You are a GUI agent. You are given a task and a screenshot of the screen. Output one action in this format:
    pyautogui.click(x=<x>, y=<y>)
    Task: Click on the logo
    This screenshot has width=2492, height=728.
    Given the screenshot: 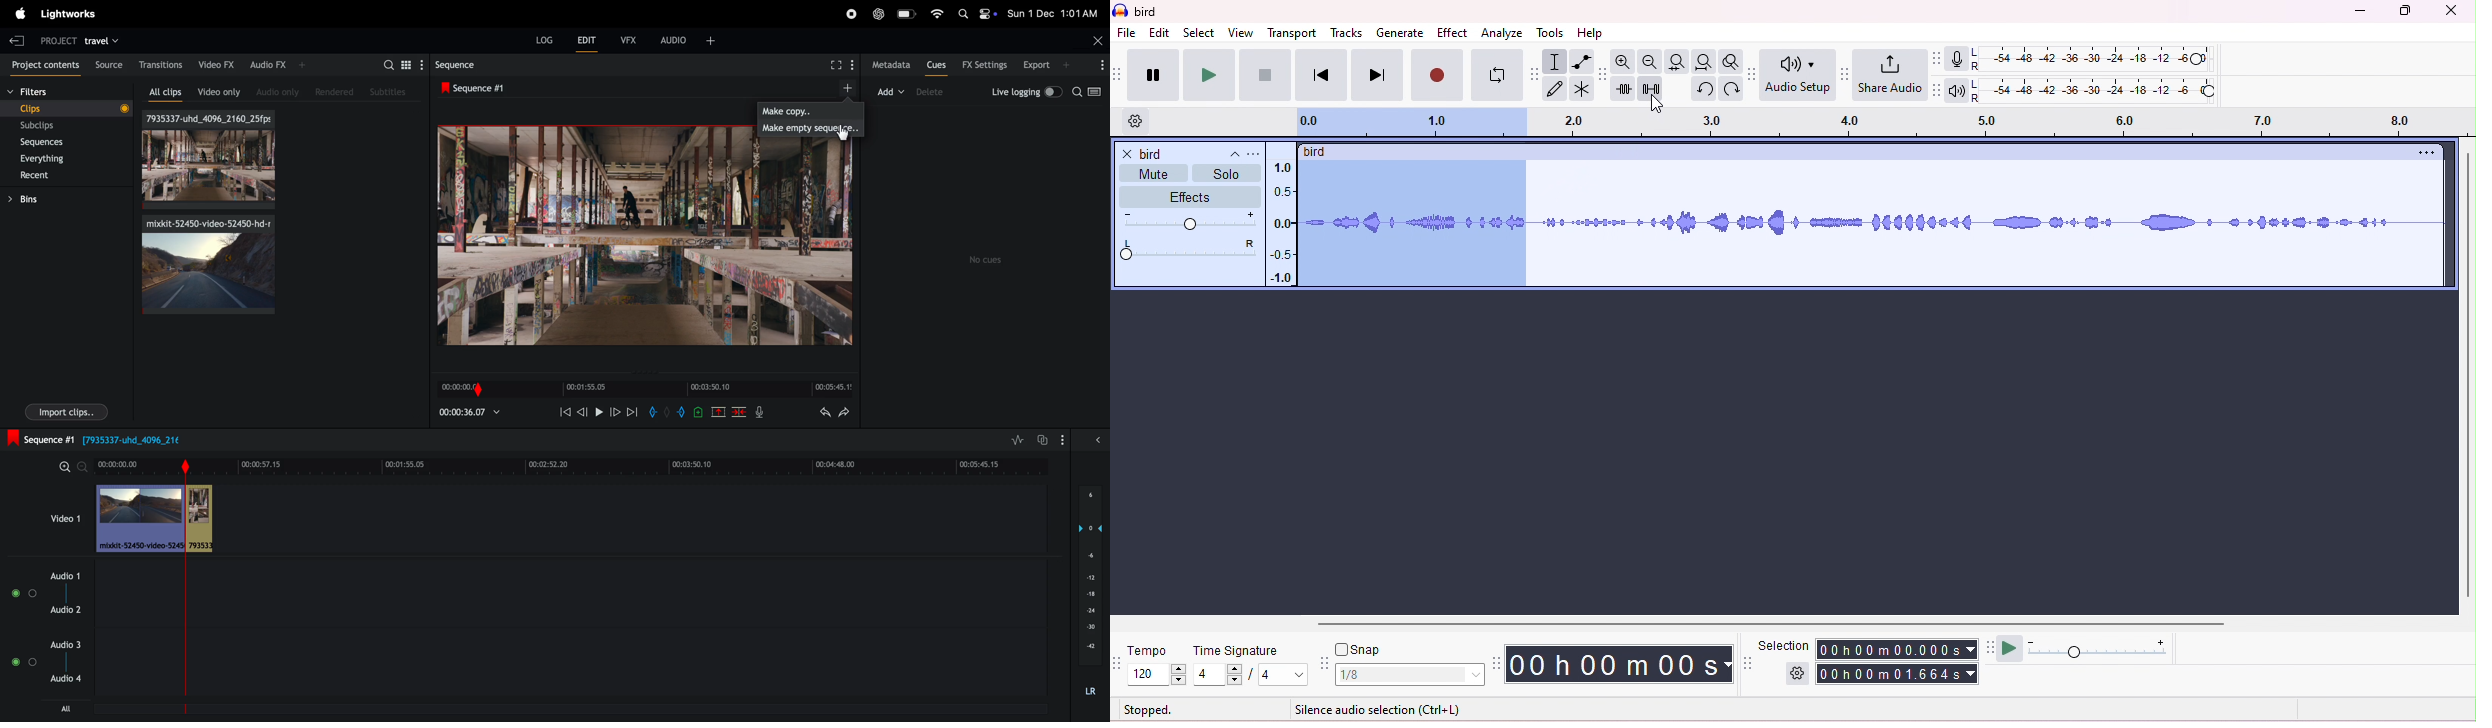 What is the action you would take?
    pyautogui.click(x=1121, y=12)
    